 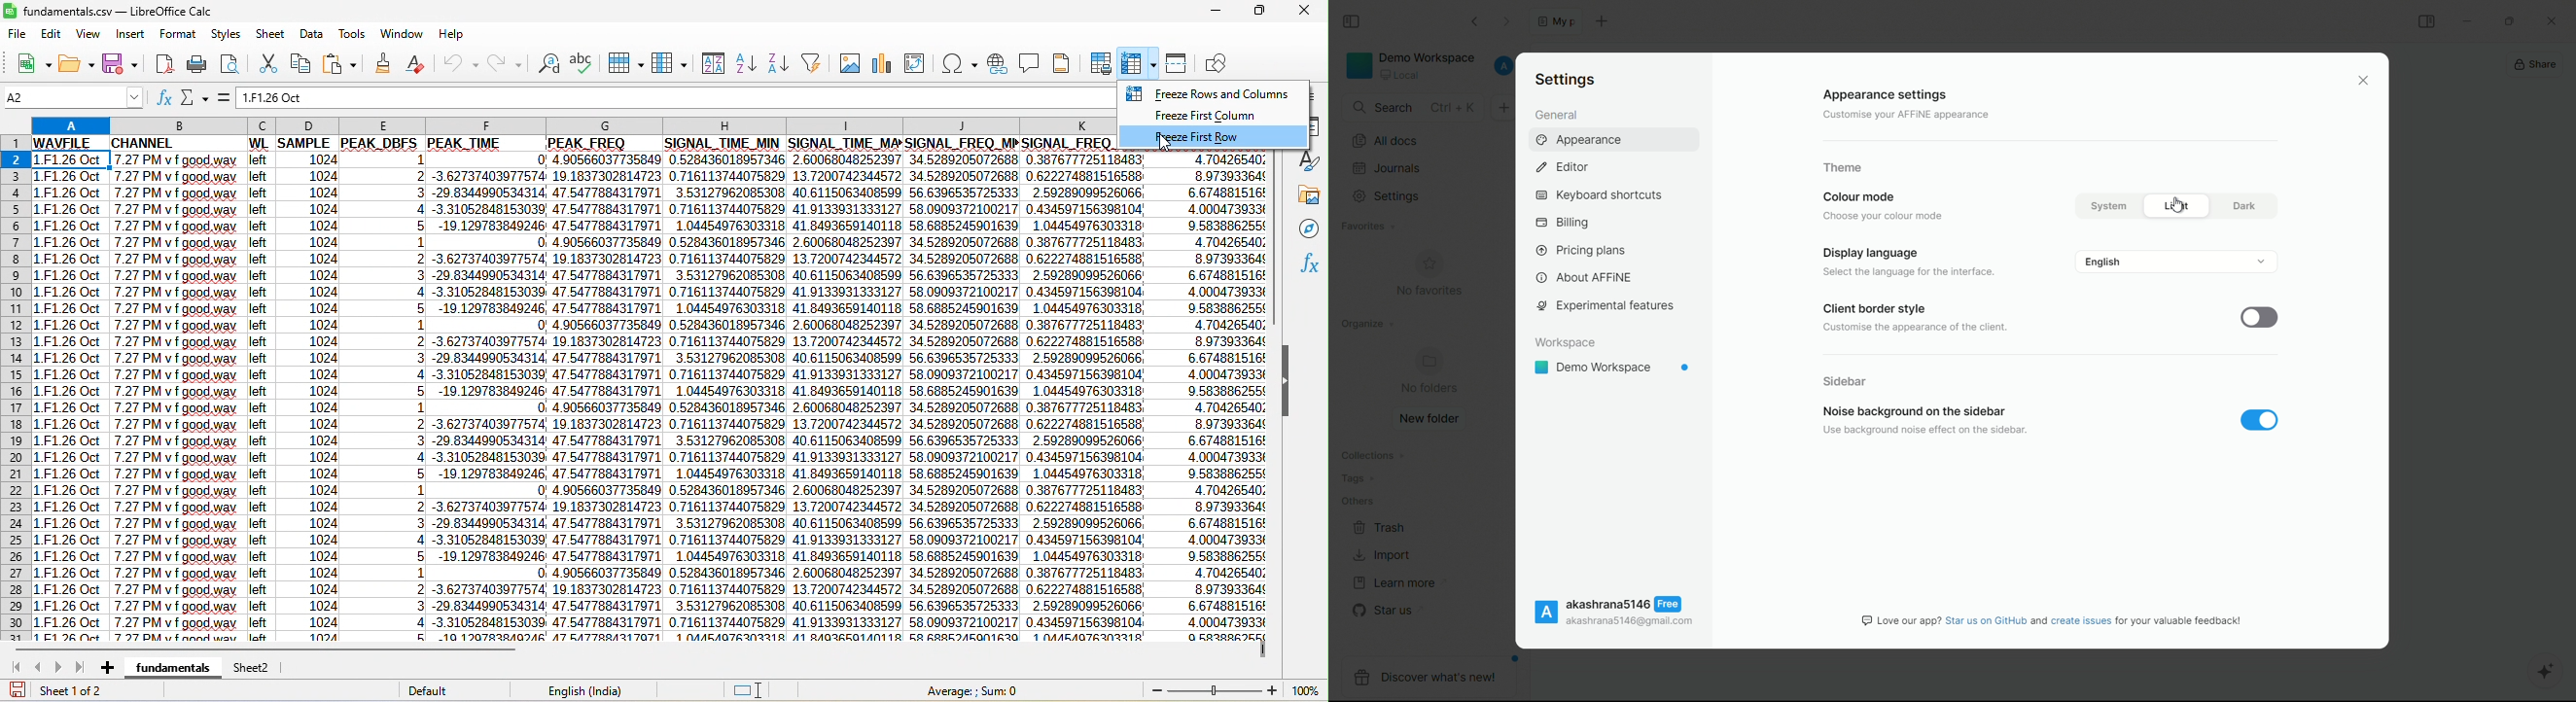 What do you see at coordinates (2180, 206) in the screenshot?
I see `light` at bounding box center [2180, 206].